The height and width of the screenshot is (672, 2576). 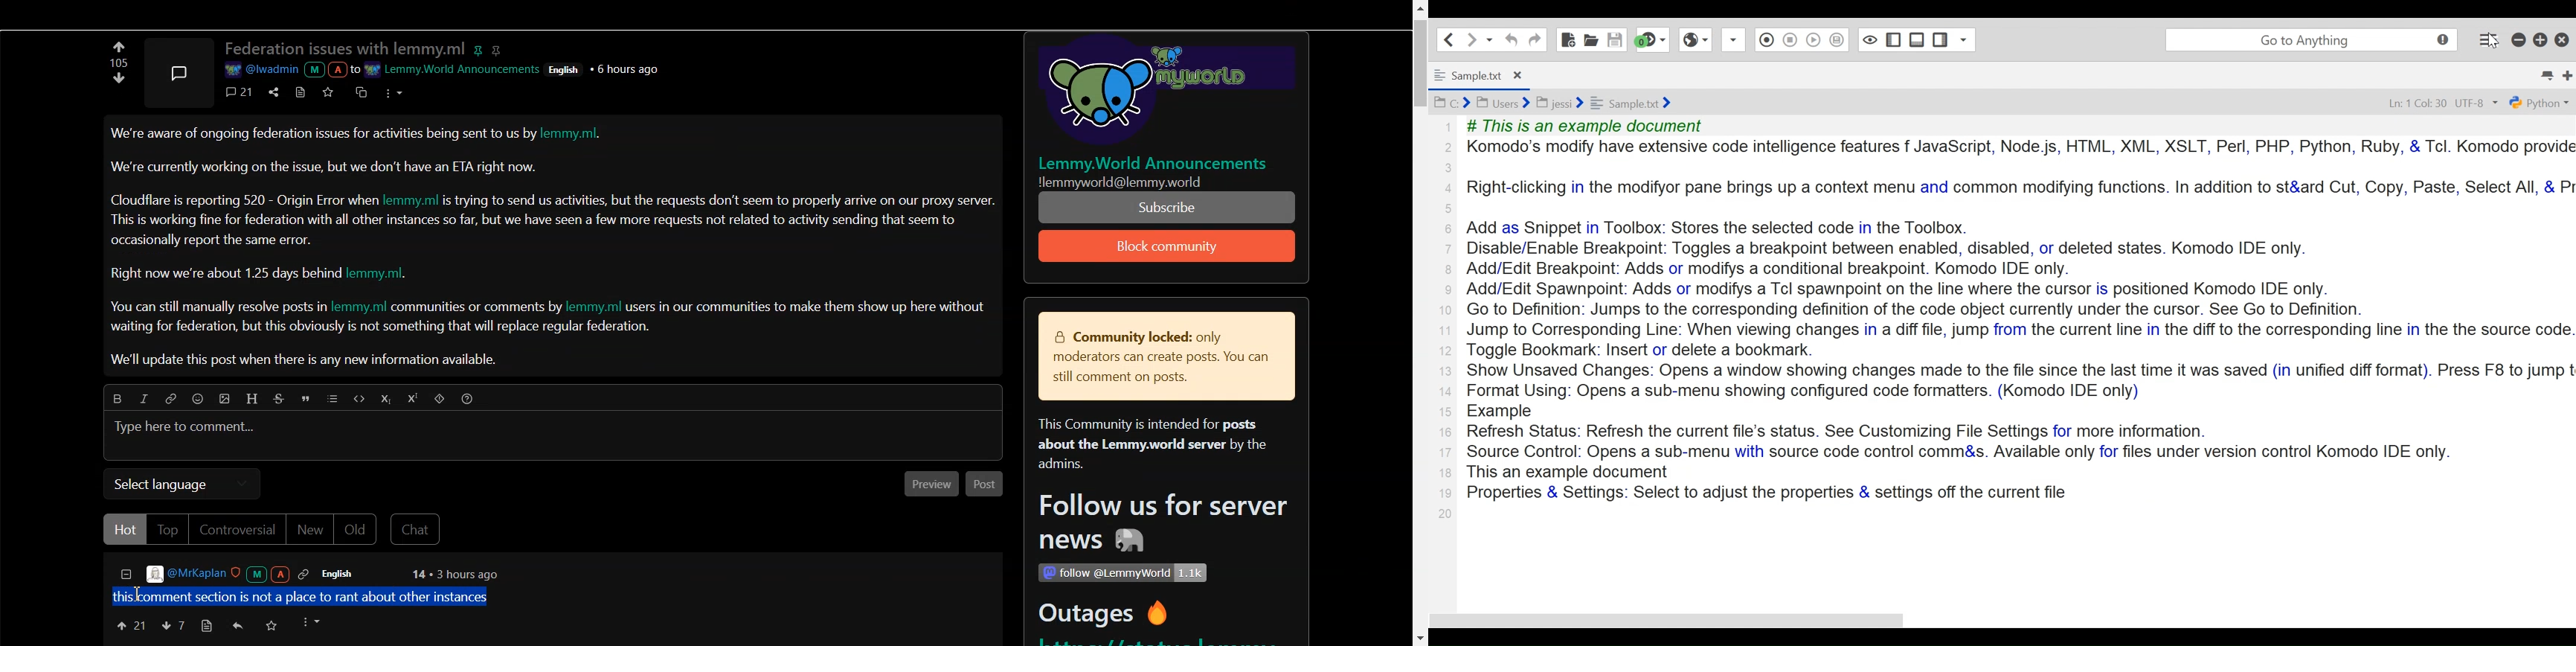 I want to click on go to anything, so click(x=2309, y=39).